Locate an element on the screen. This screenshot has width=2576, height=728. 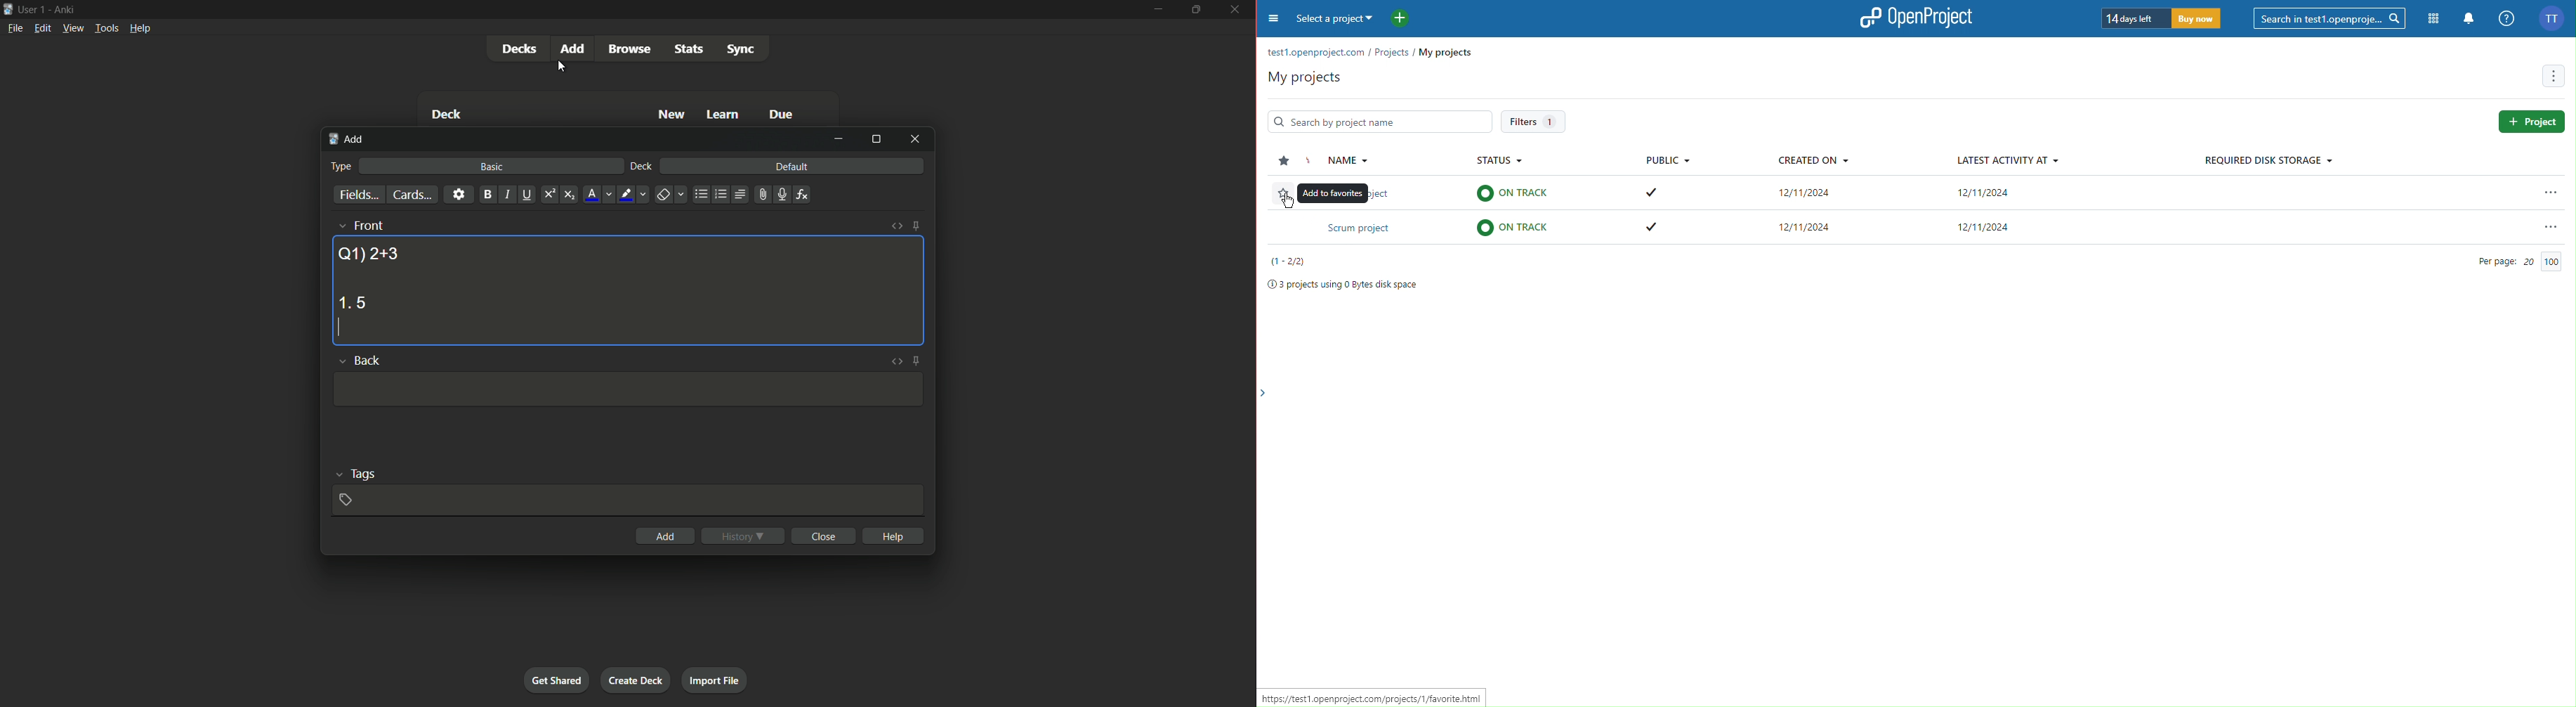
settings is located at coordinates (459, 194).